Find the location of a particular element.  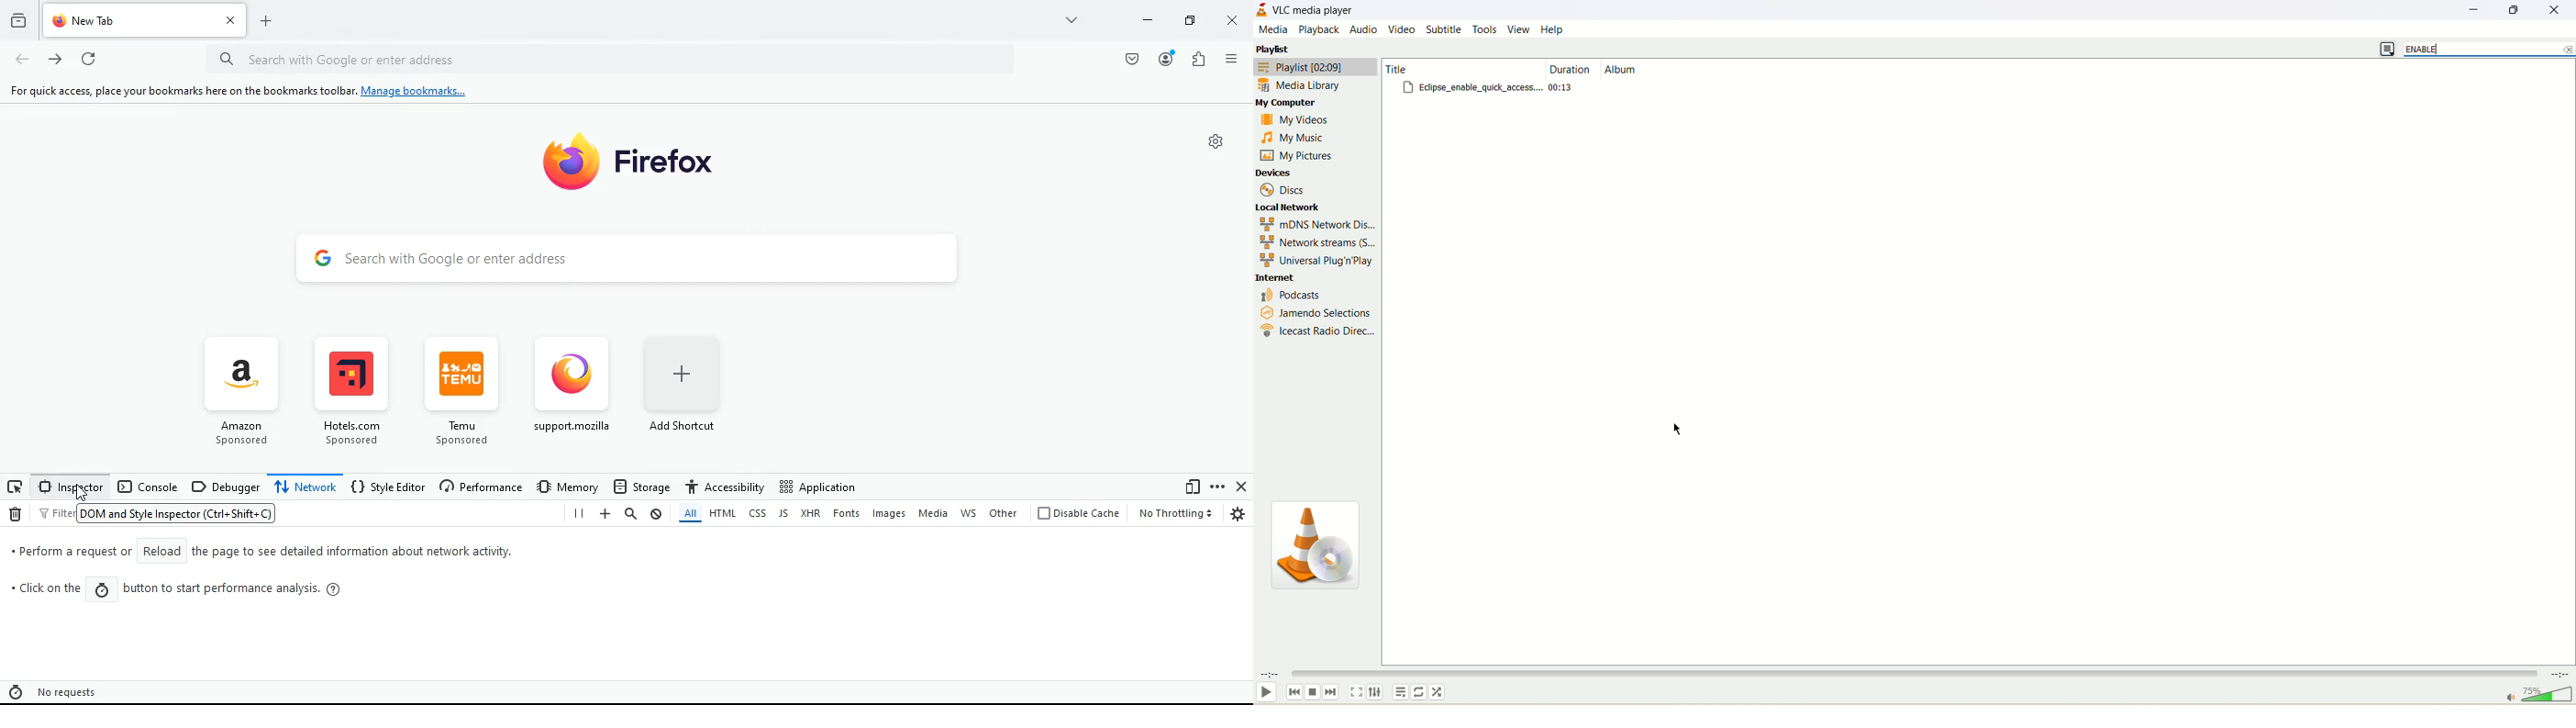

« Click on the is located at coordinates (48, 592).